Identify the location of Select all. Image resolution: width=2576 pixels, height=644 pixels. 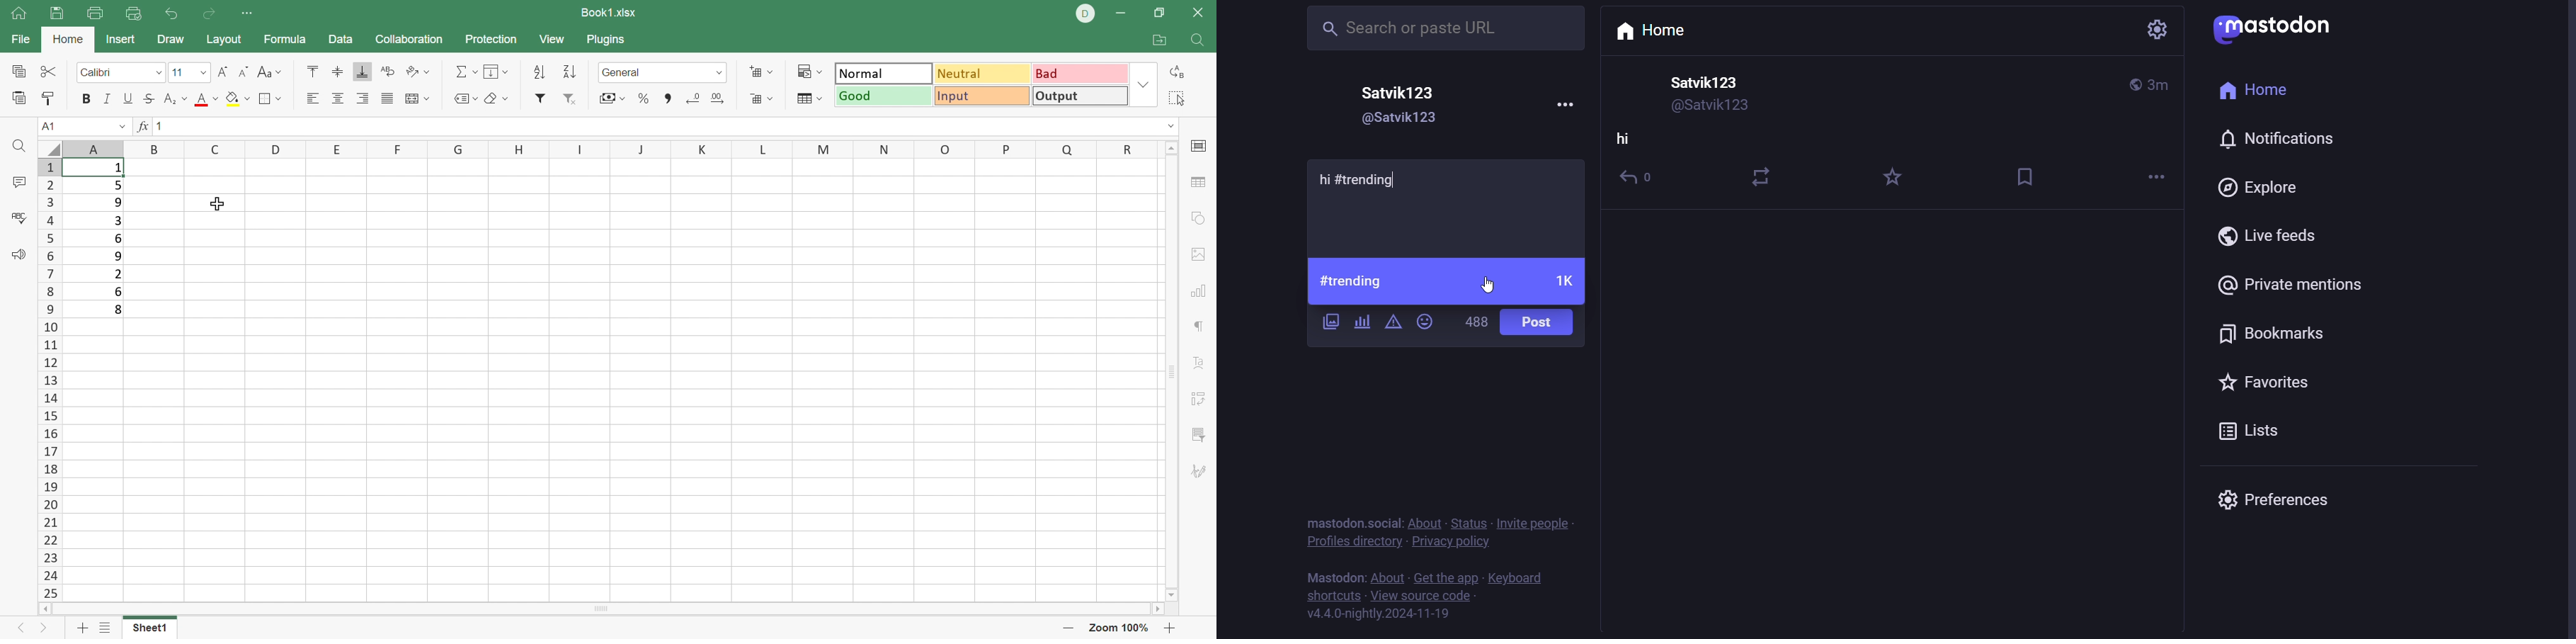
(1177, 99).